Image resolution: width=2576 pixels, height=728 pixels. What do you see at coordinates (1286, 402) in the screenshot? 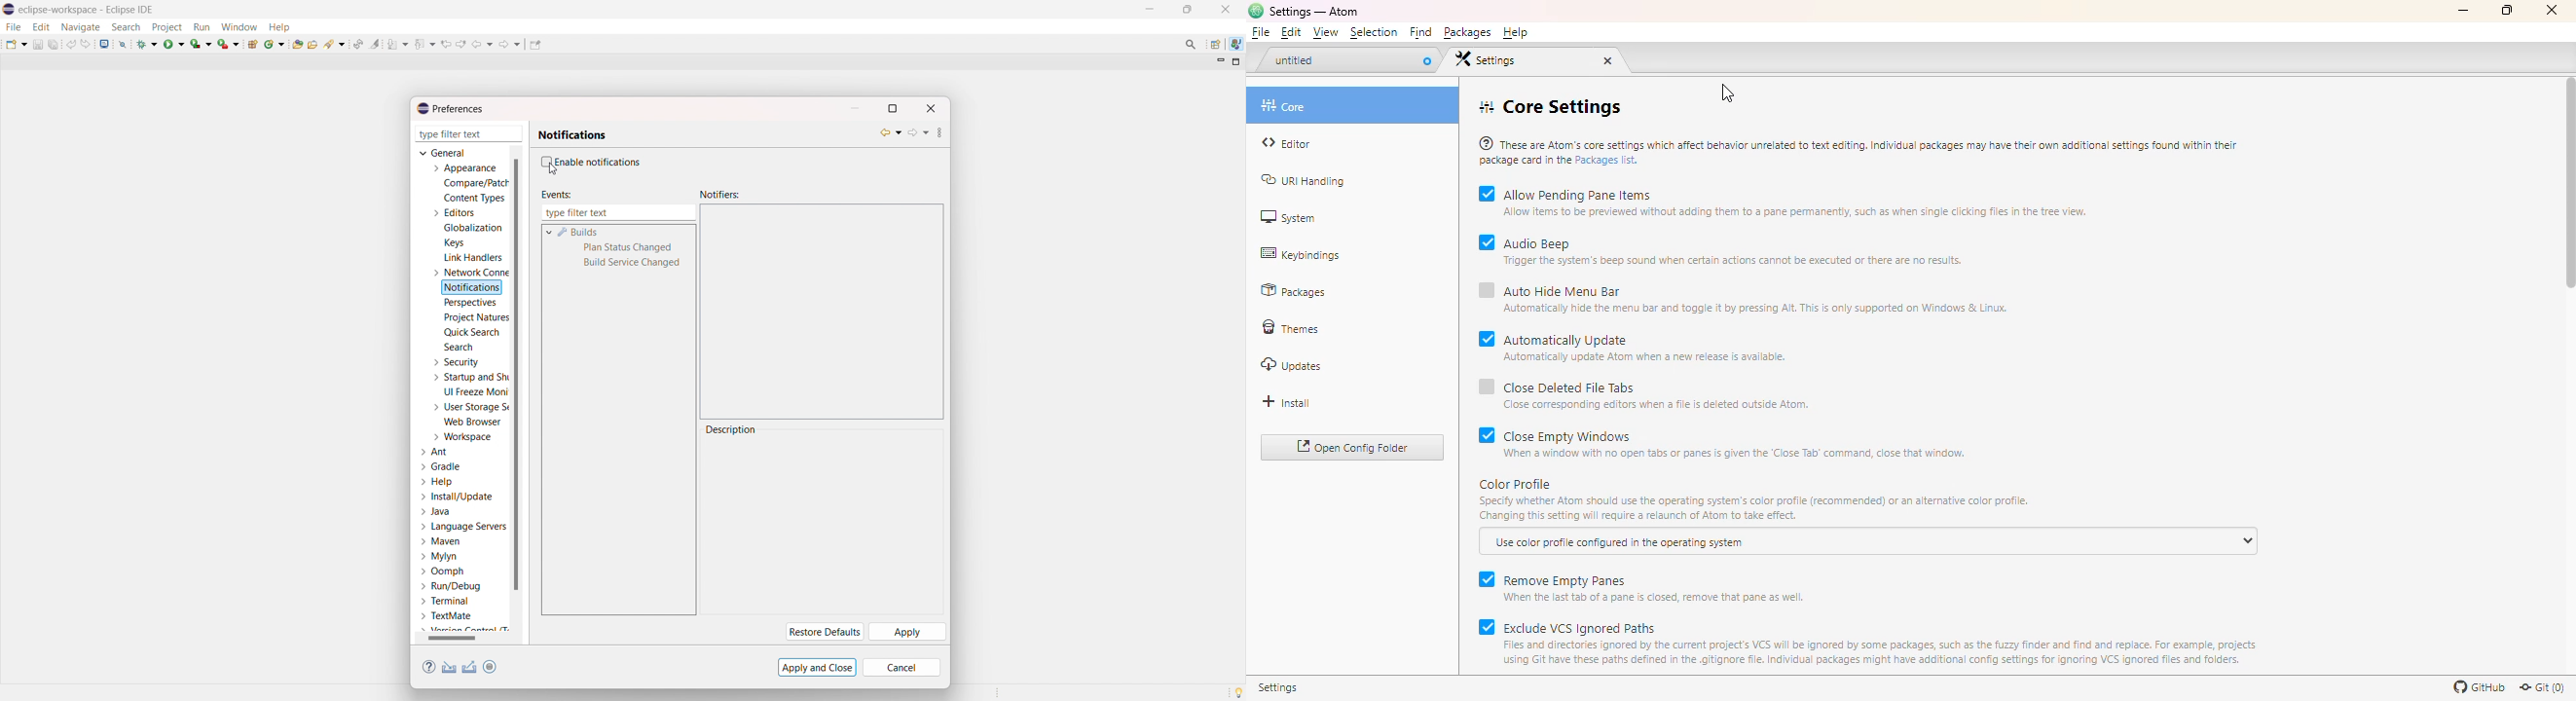
I see `install` at bounding box center [1286, 402].